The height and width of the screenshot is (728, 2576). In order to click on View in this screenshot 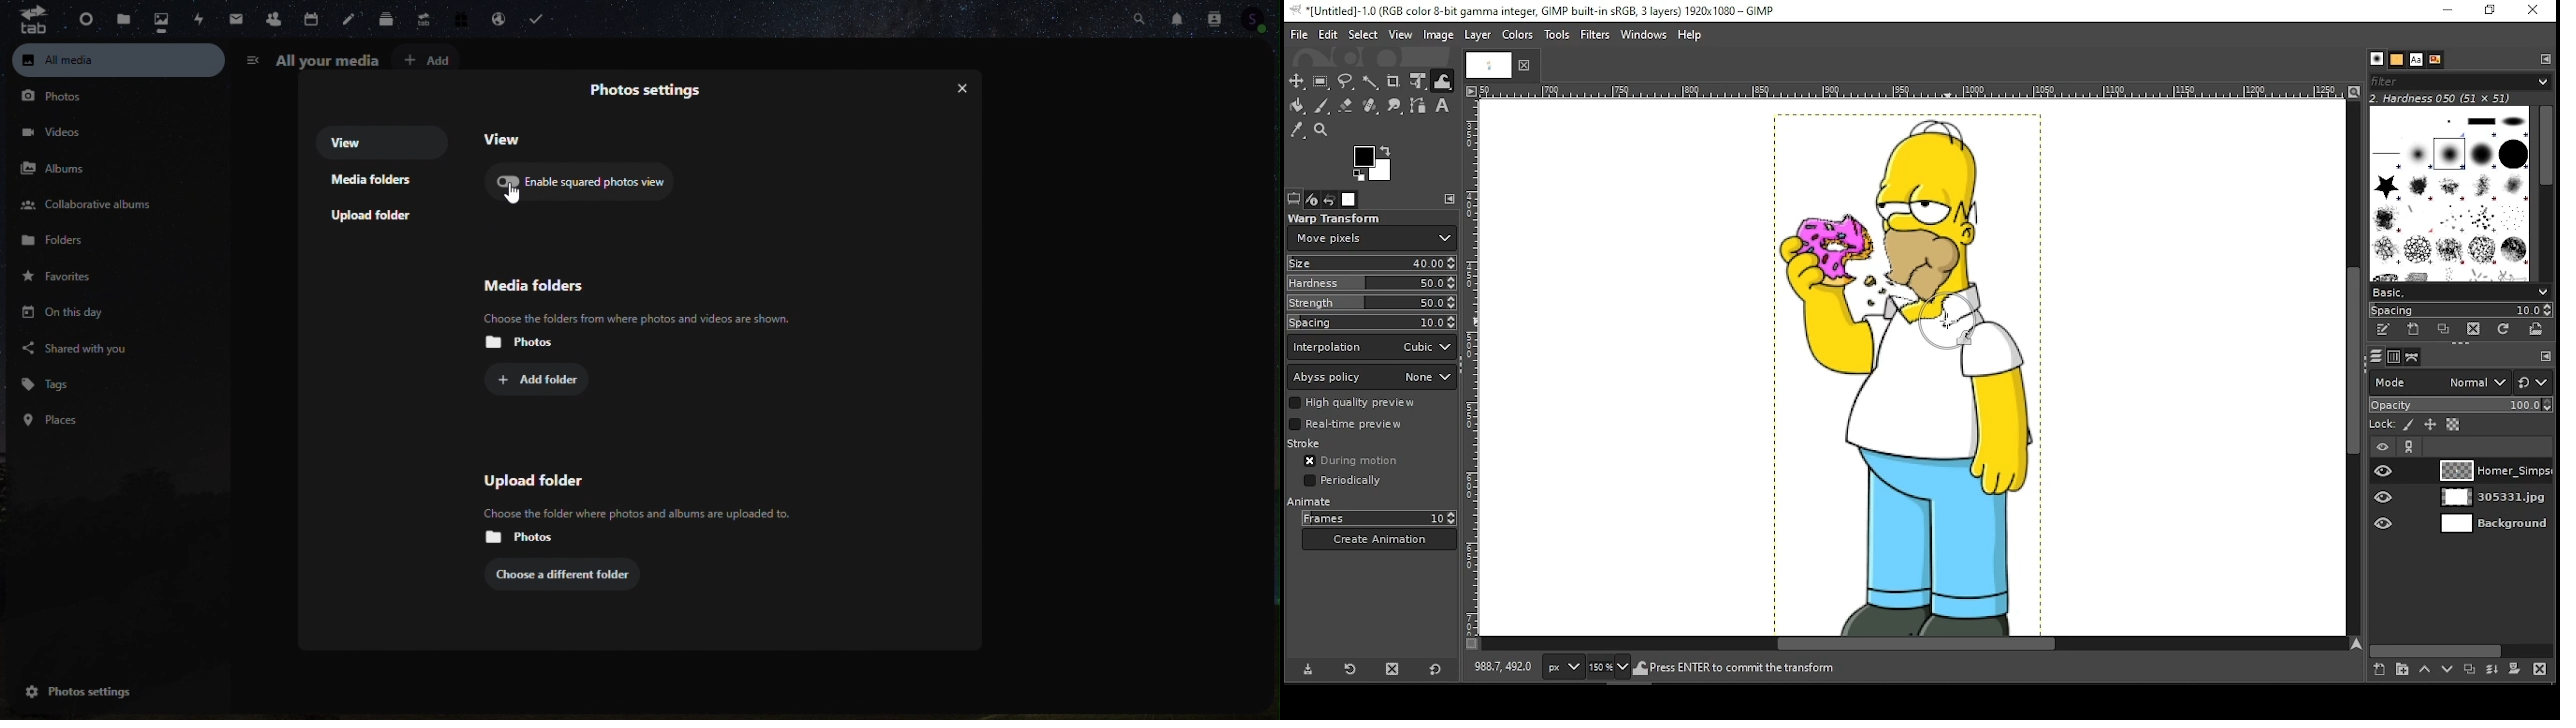, I will do `click(508, 139)`.